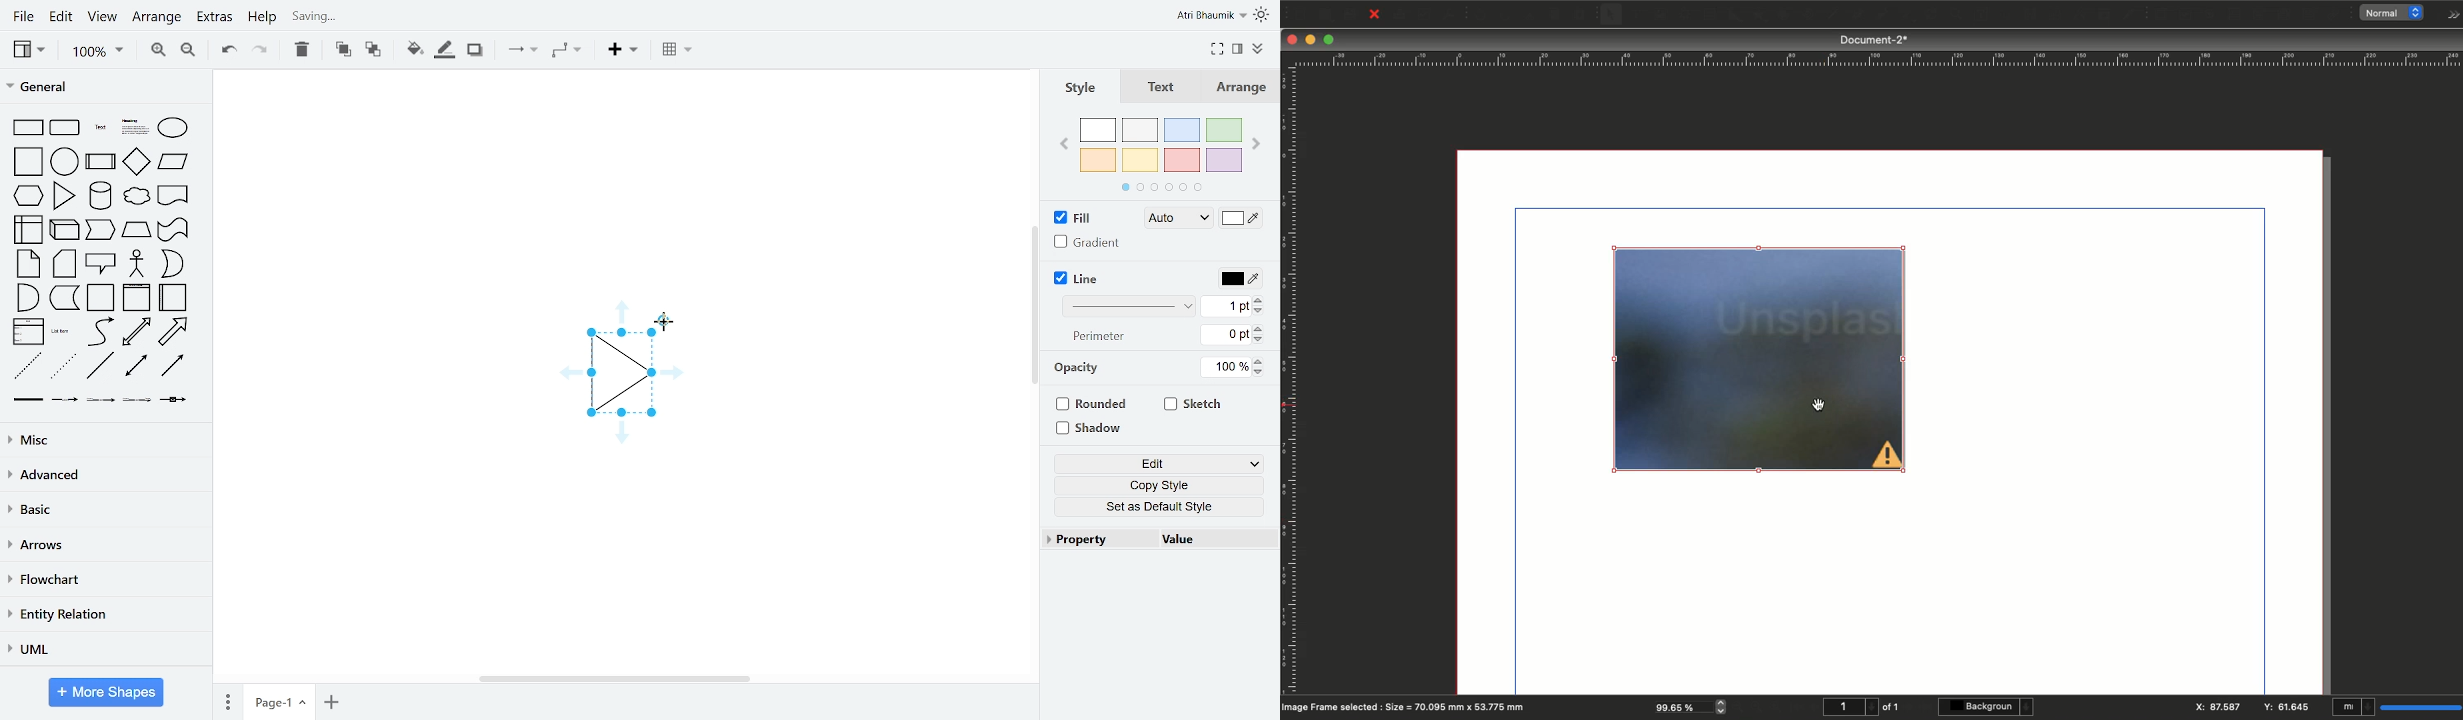 This screenshot has width=2464, height=728. I want to click on list item, so click(62, 333).